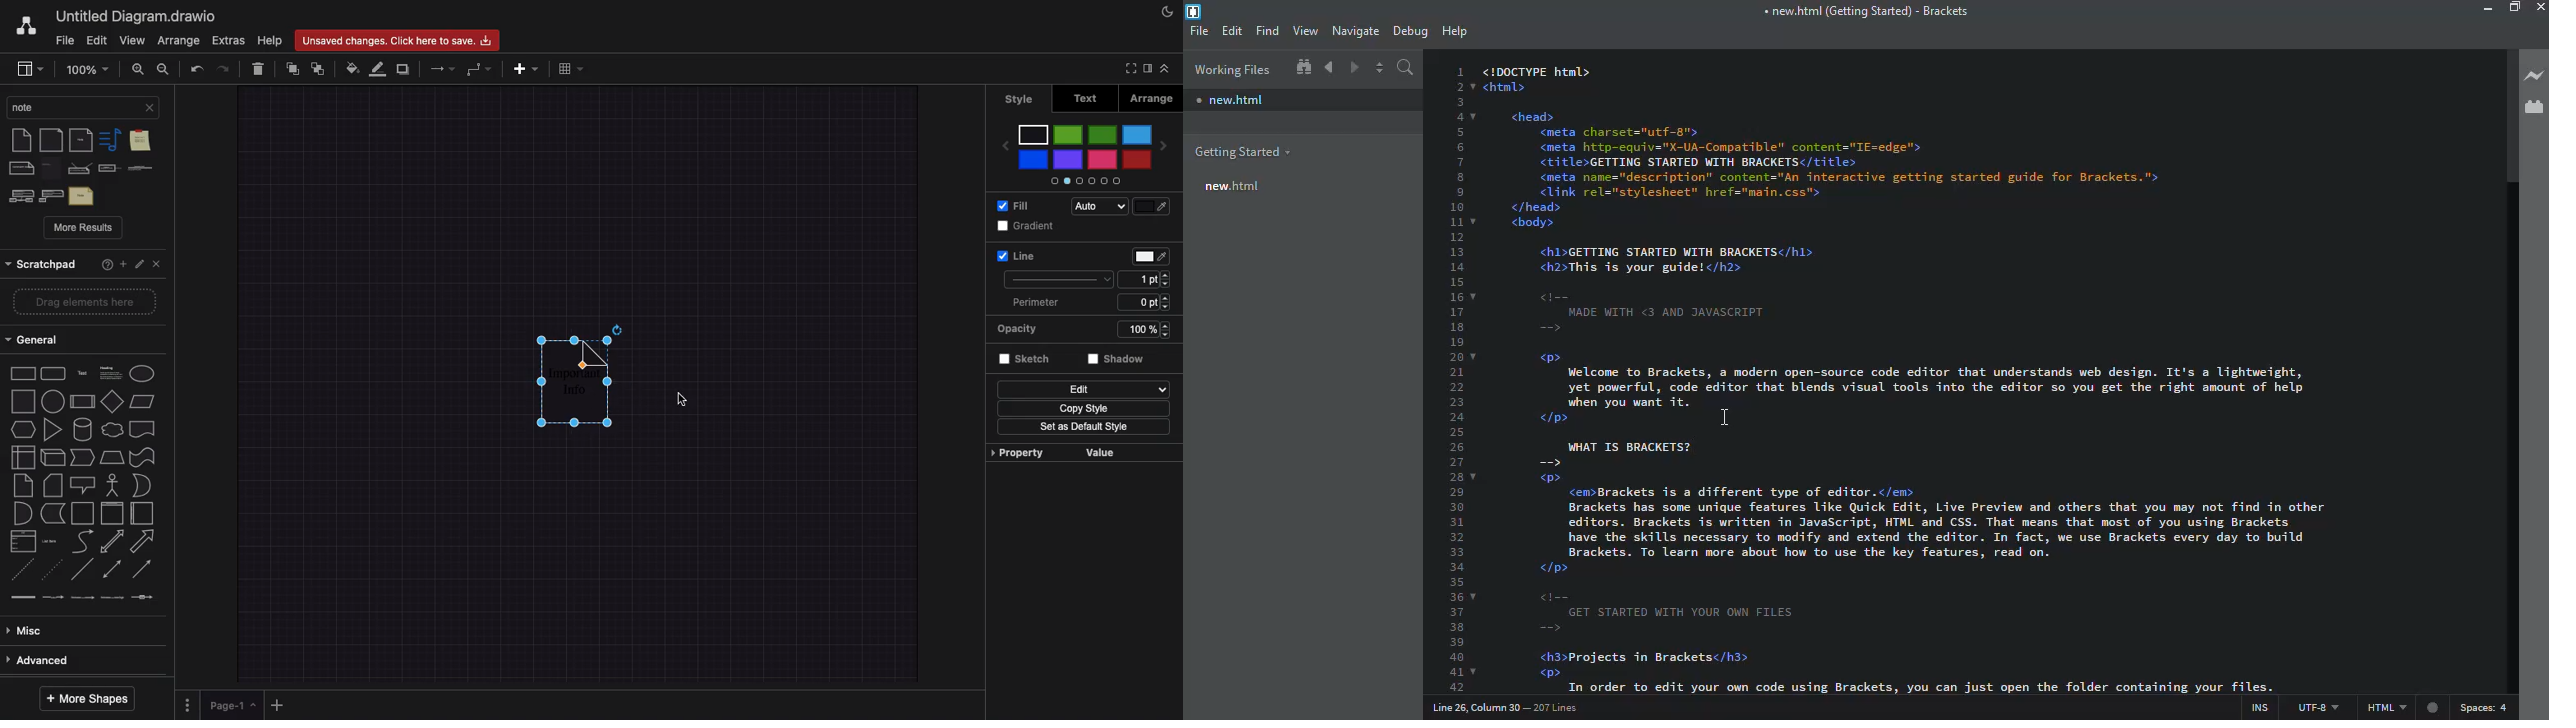 The height and width of the screenshot is (728, 2576). I want to click on note, so click(21, 487).